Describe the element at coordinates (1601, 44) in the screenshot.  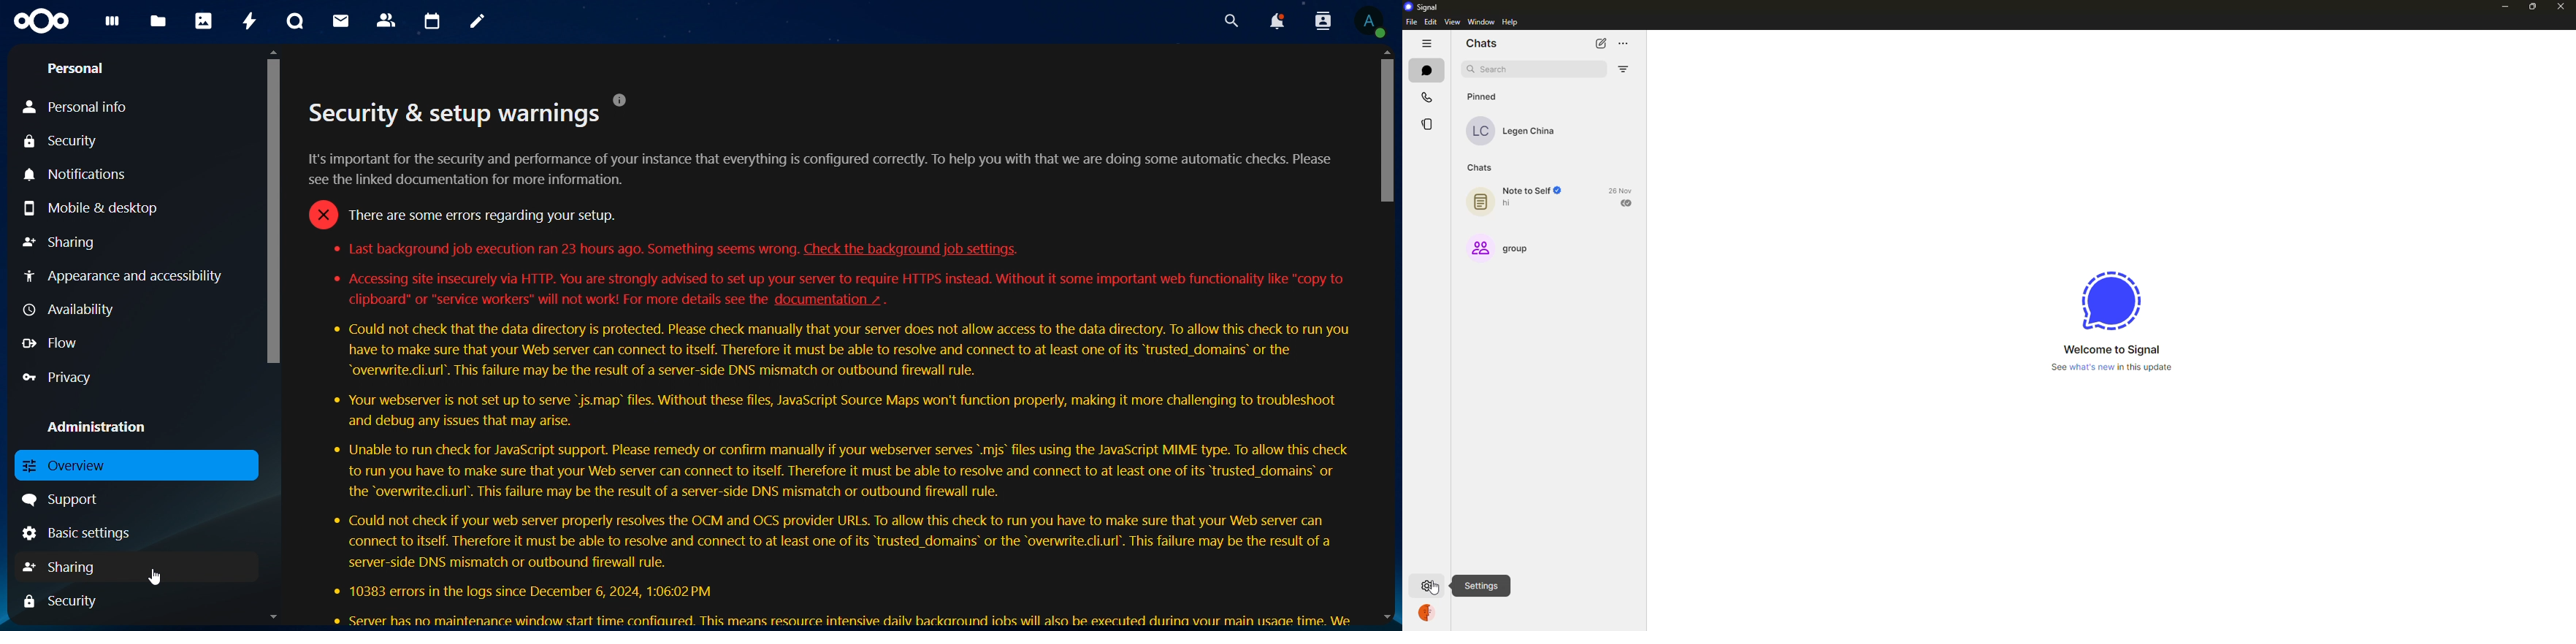
I see `new chat` at that location.